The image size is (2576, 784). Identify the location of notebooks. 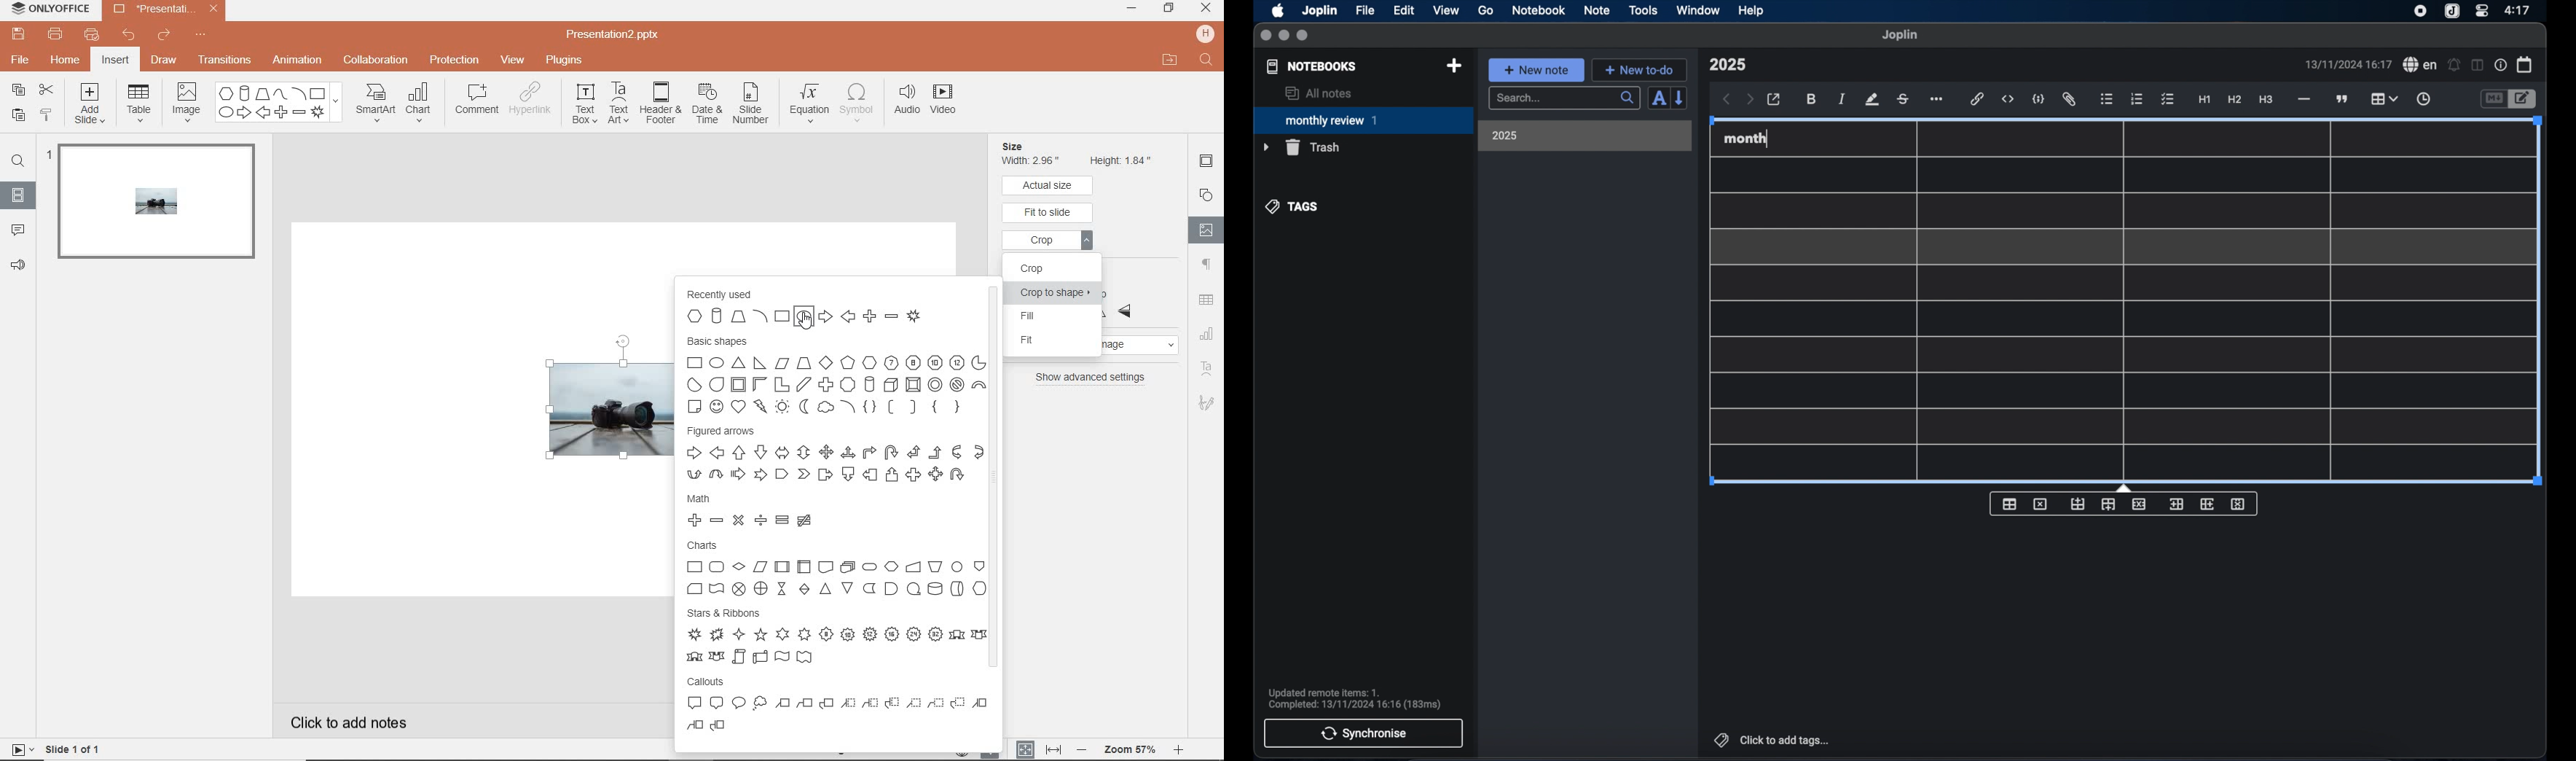
(1312, 66).